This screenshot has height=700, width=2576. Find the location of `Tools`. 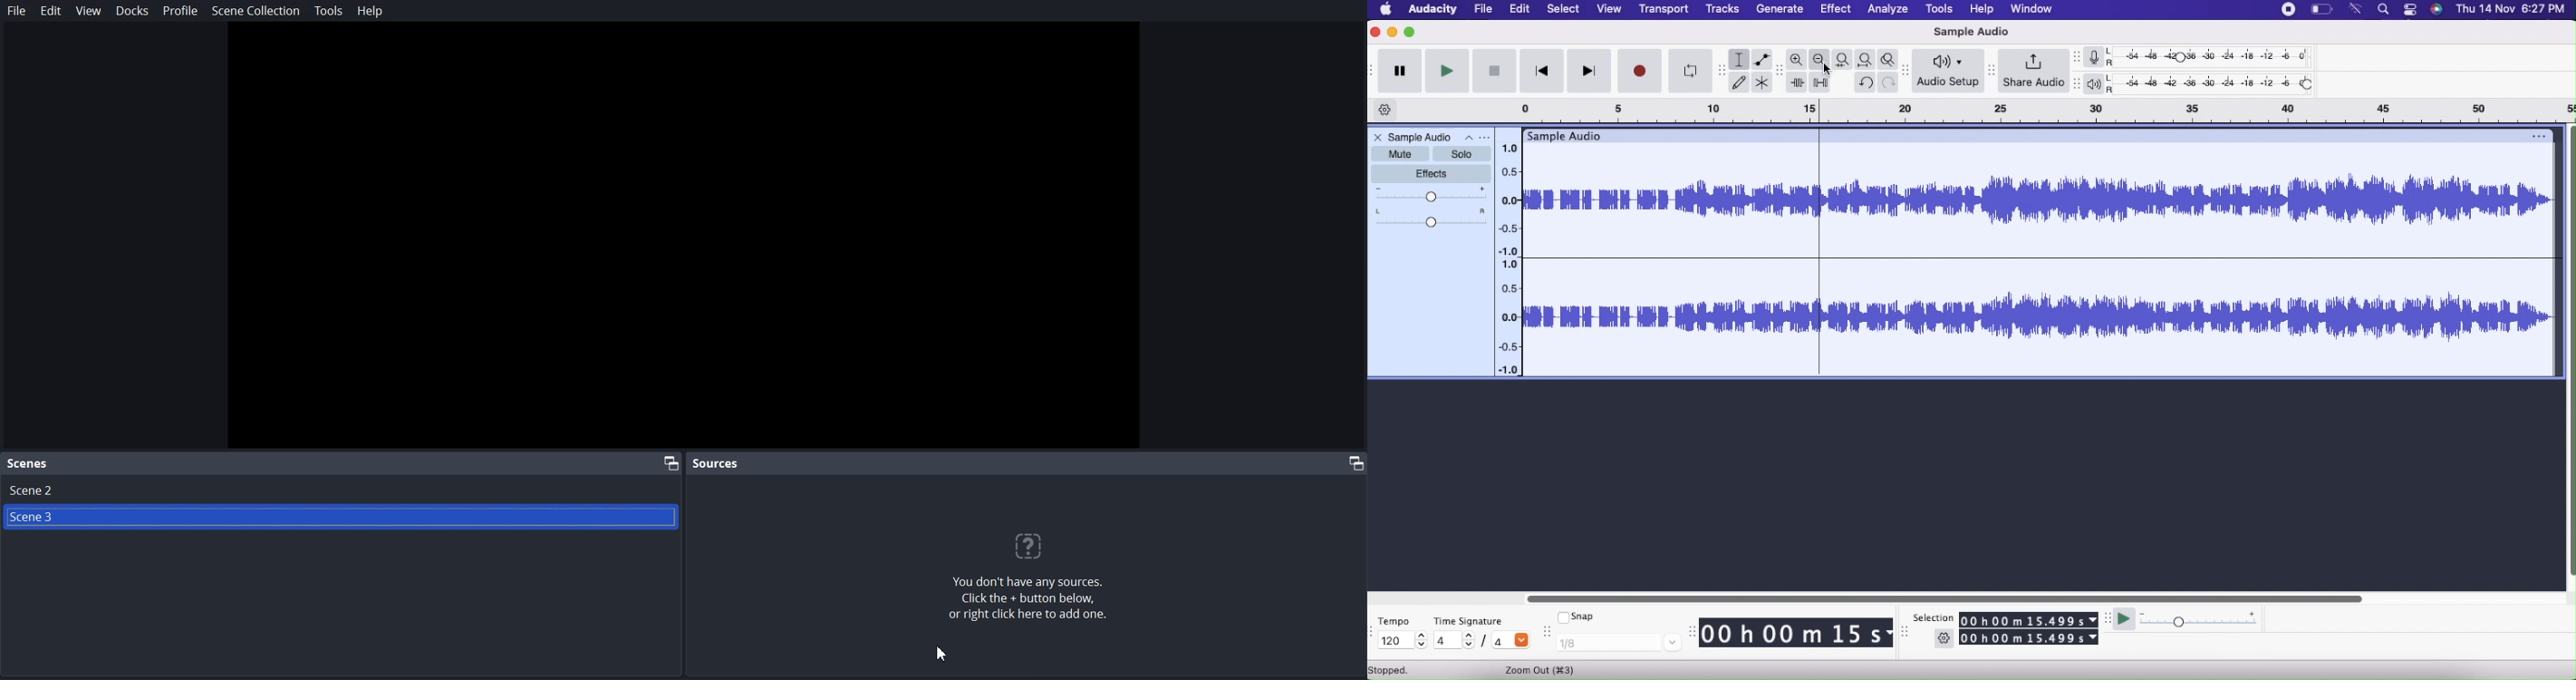

Tools is located at coordinates (328, 11).